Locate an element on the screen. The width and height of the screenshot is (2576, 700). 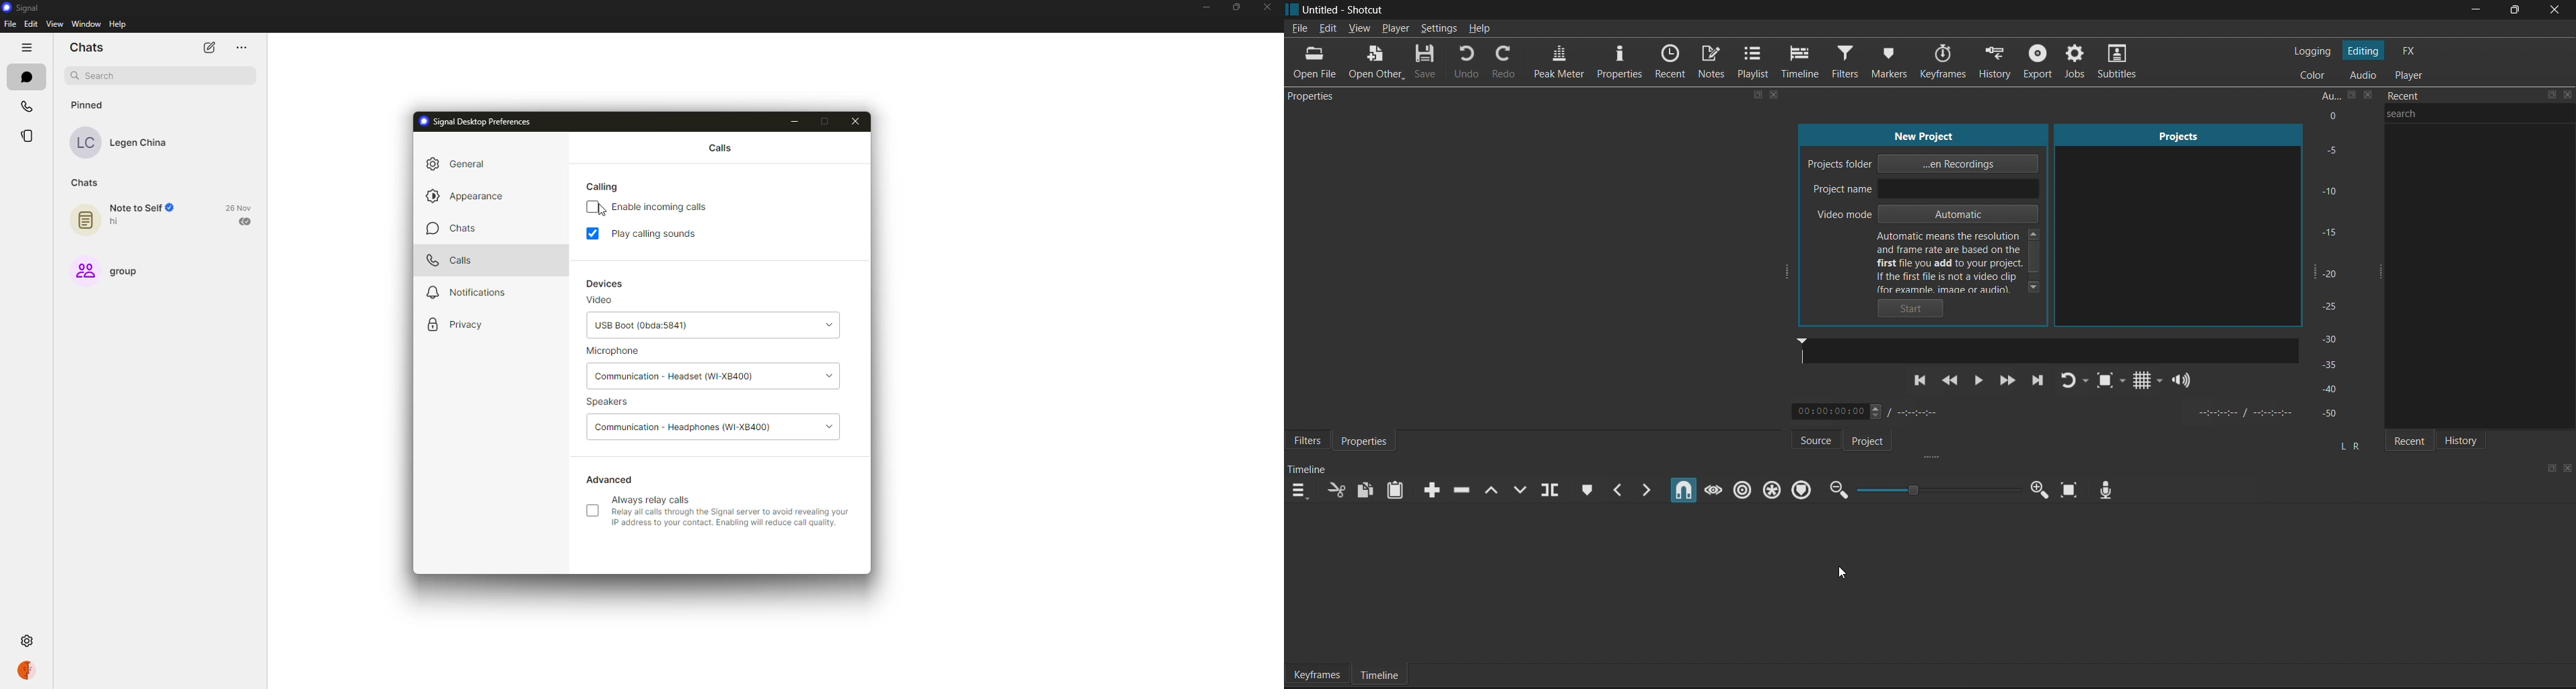
Properties is located at coordinates (1620, 62).